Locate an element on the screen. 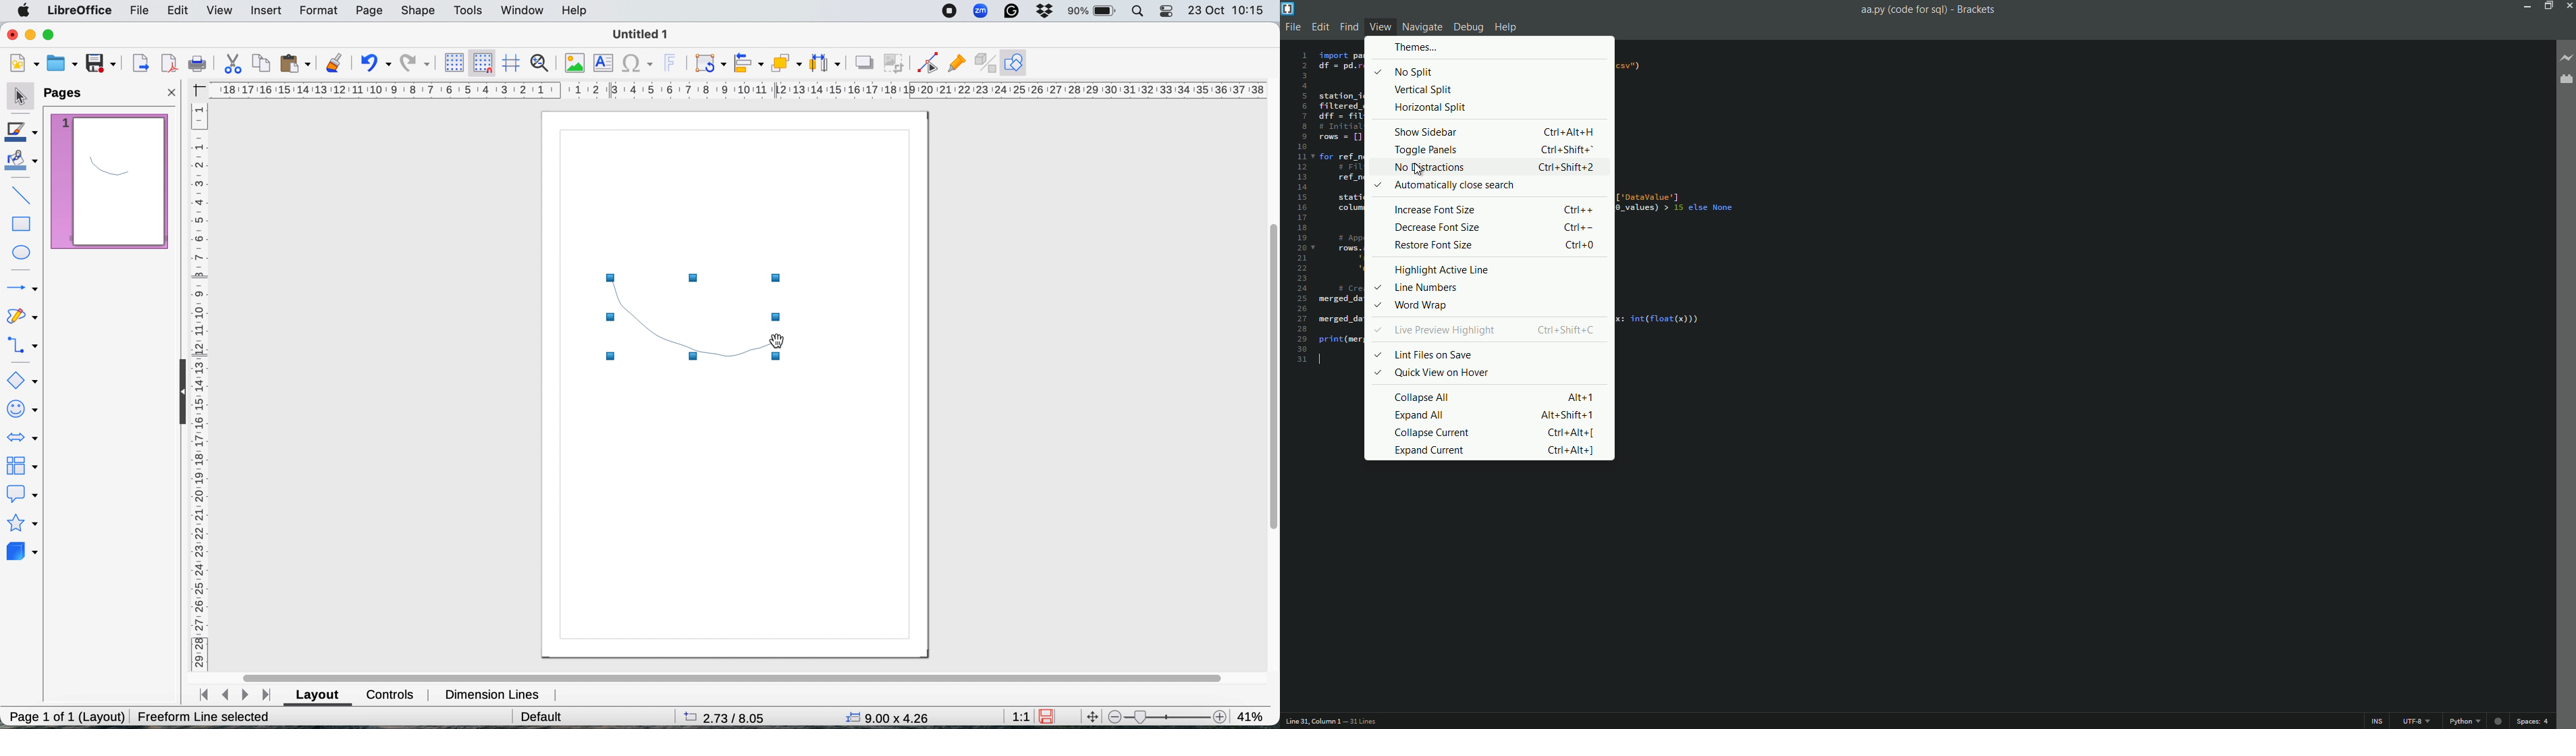 This screenshot has width=2576, height=756. vertical scroll bar is located at coordinates (1269, 376).